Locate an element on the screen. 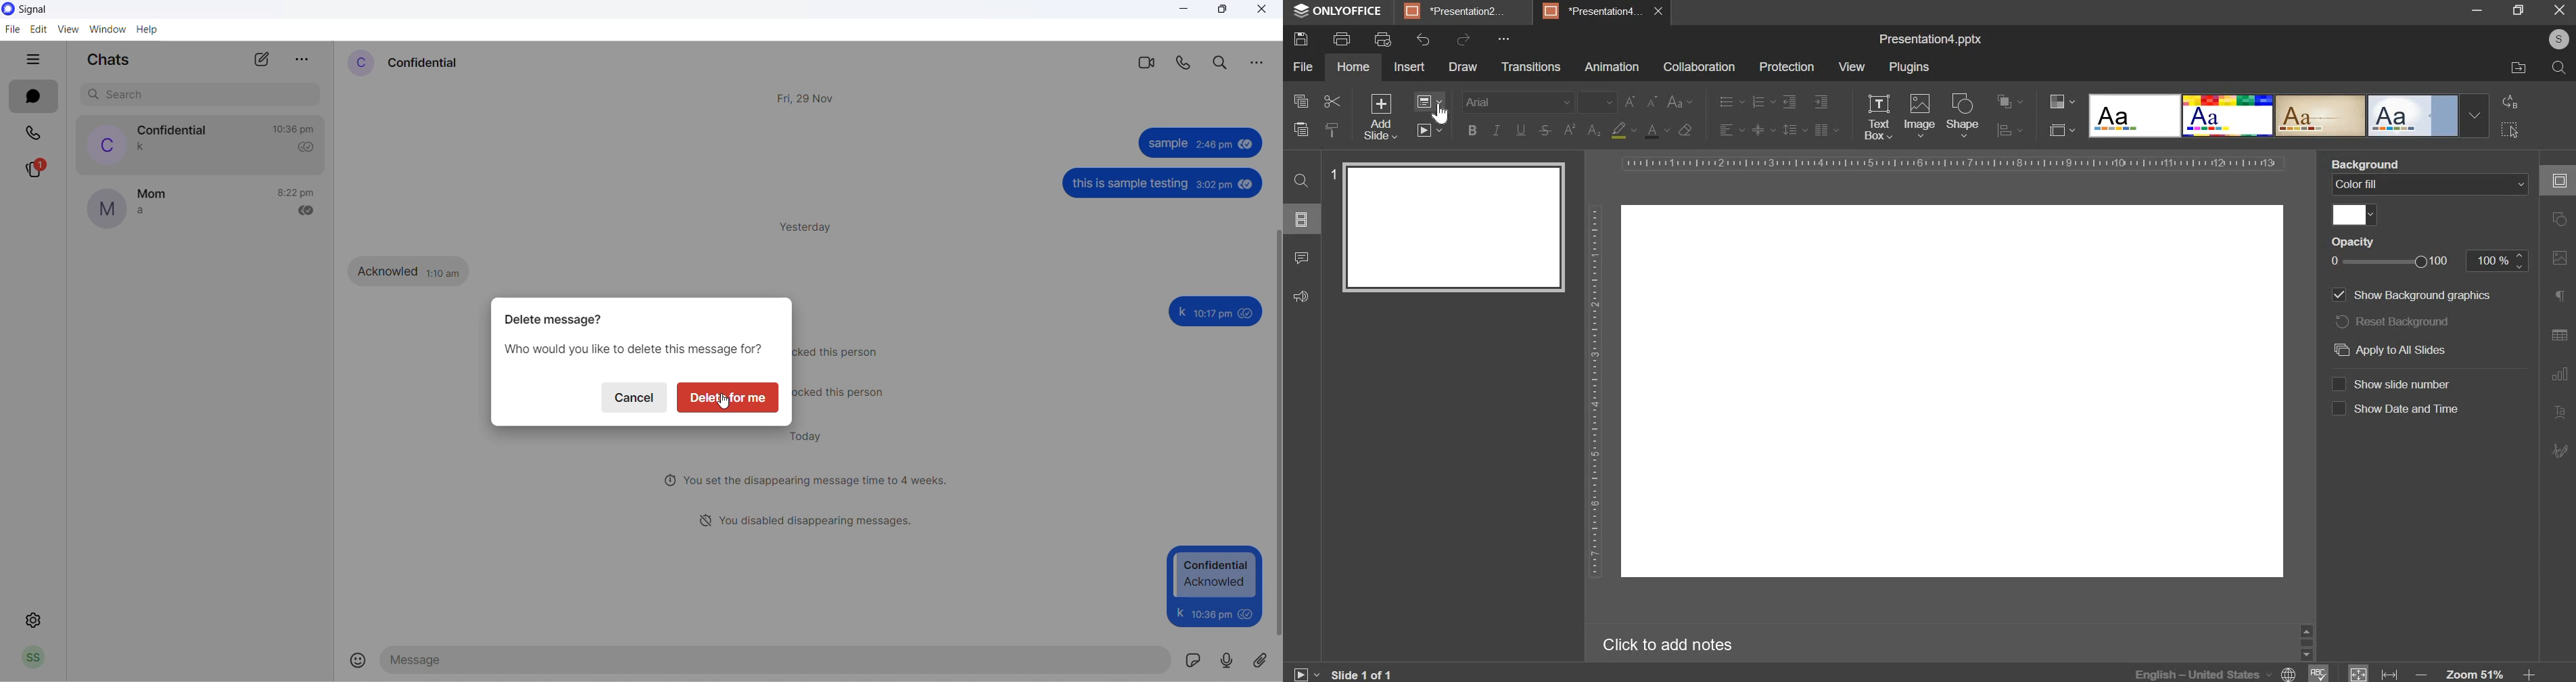 The height and width of the screenshot is (700, 2576). find is located at coordinates (1302, 179).